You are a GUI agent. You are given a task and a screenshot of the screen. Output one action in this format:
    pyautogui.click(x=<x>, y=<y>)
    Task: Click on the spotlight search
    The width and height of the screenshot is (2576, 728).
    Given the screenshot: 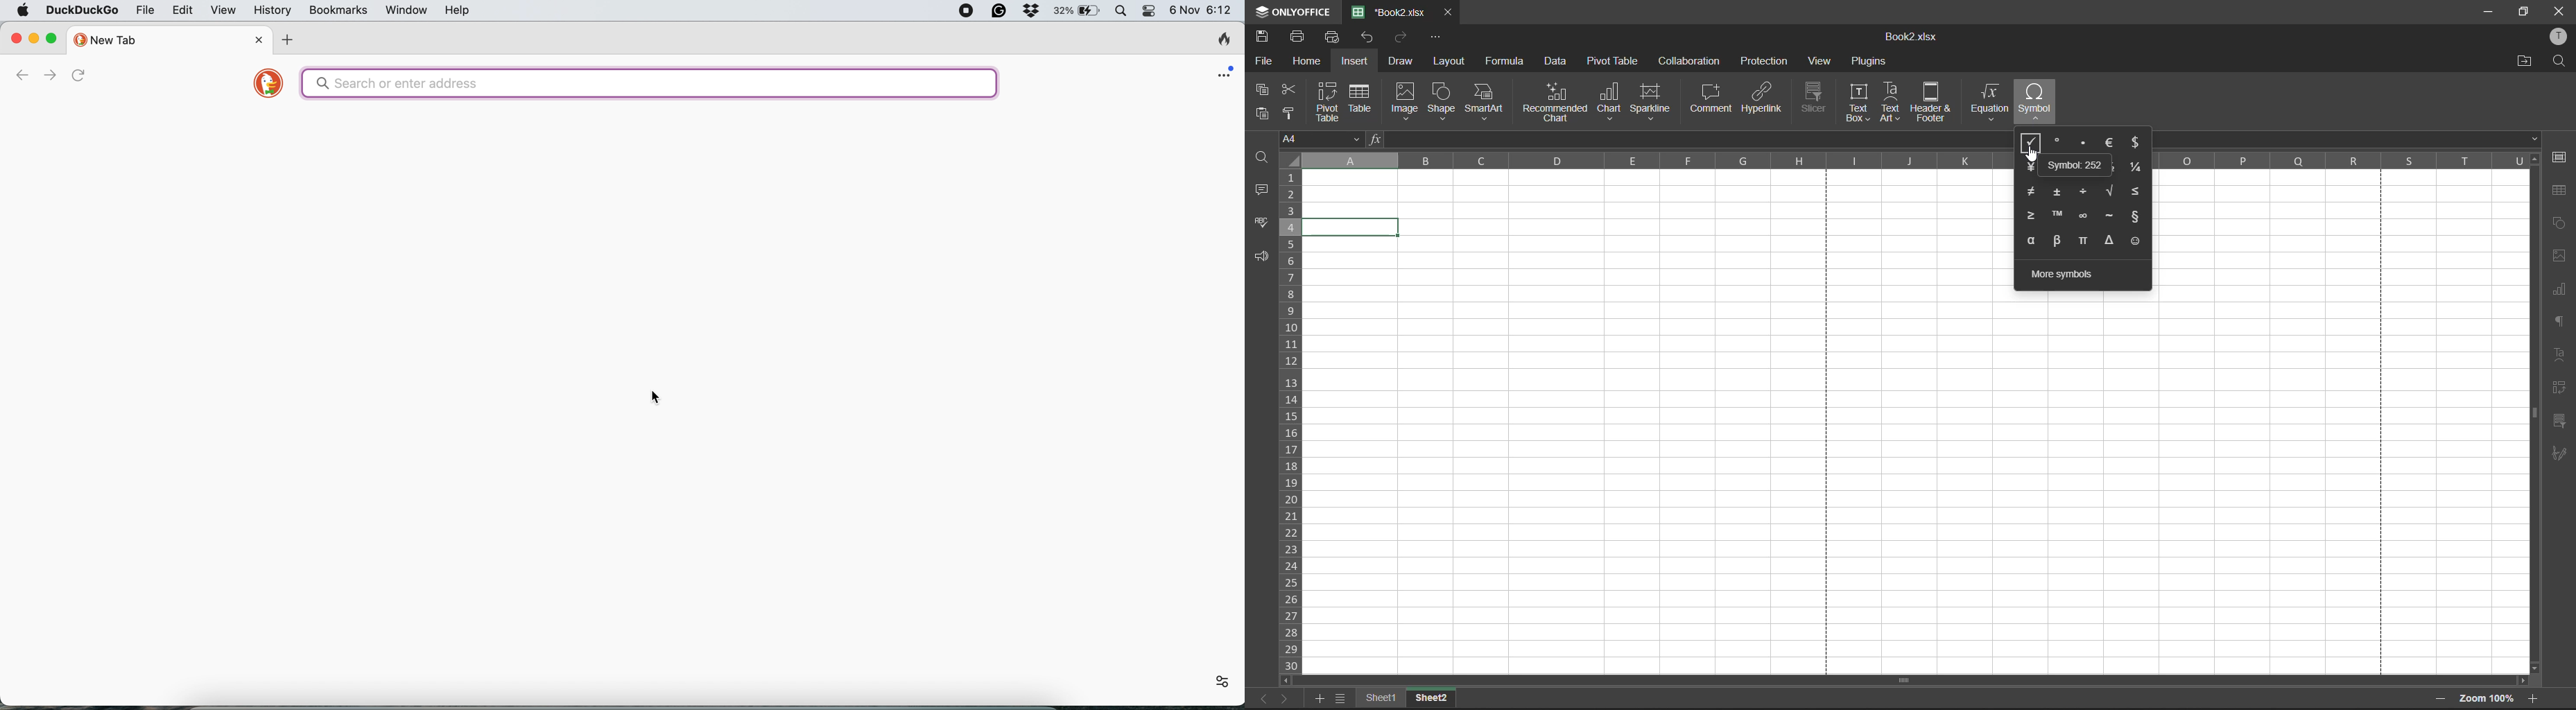 What is the action you would take?
    pyautogui.click(x=1123, y=11)
    